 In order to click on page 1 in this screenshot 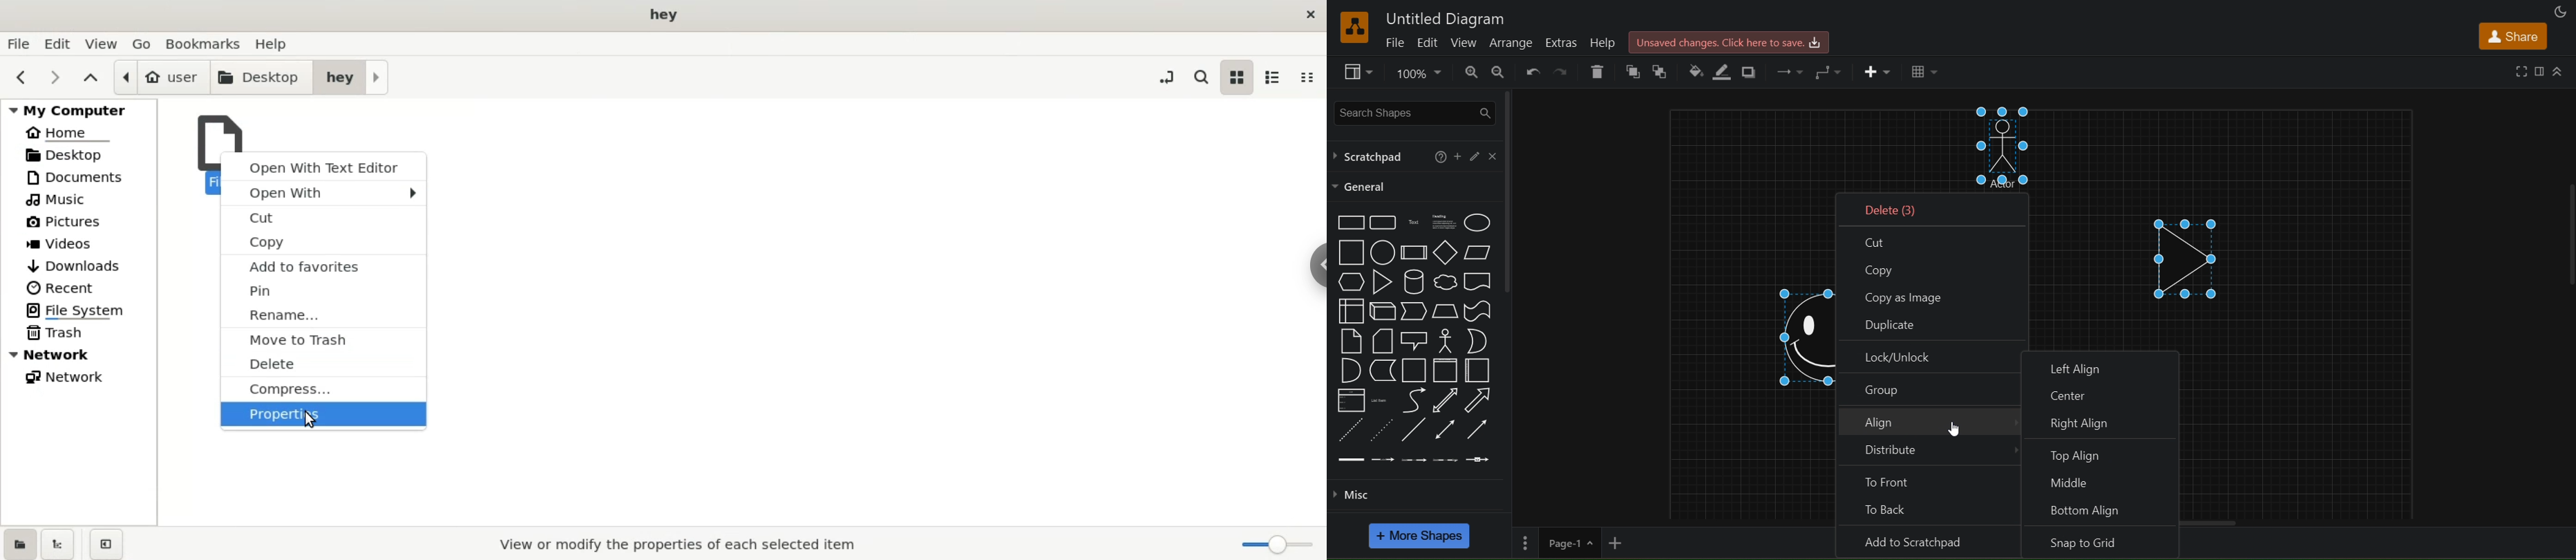, I will do `click(1555, 543)`.